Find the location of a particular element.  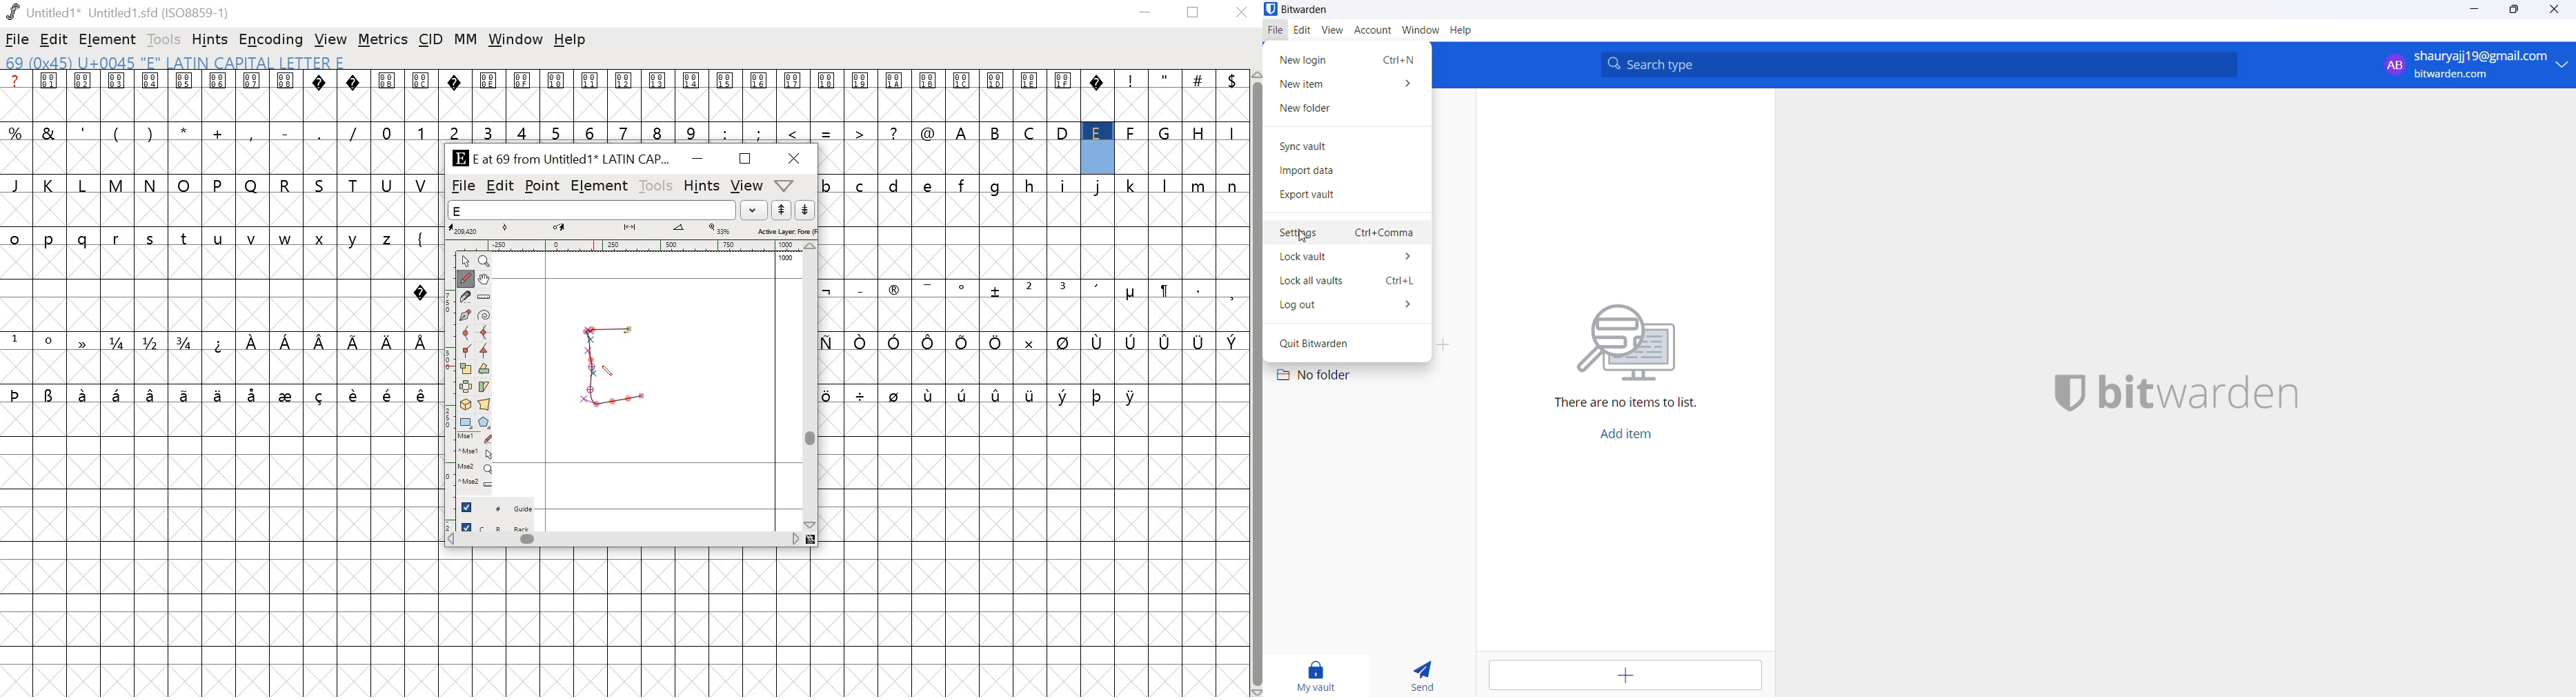

my vault  is located at coordinates (1317, 677).